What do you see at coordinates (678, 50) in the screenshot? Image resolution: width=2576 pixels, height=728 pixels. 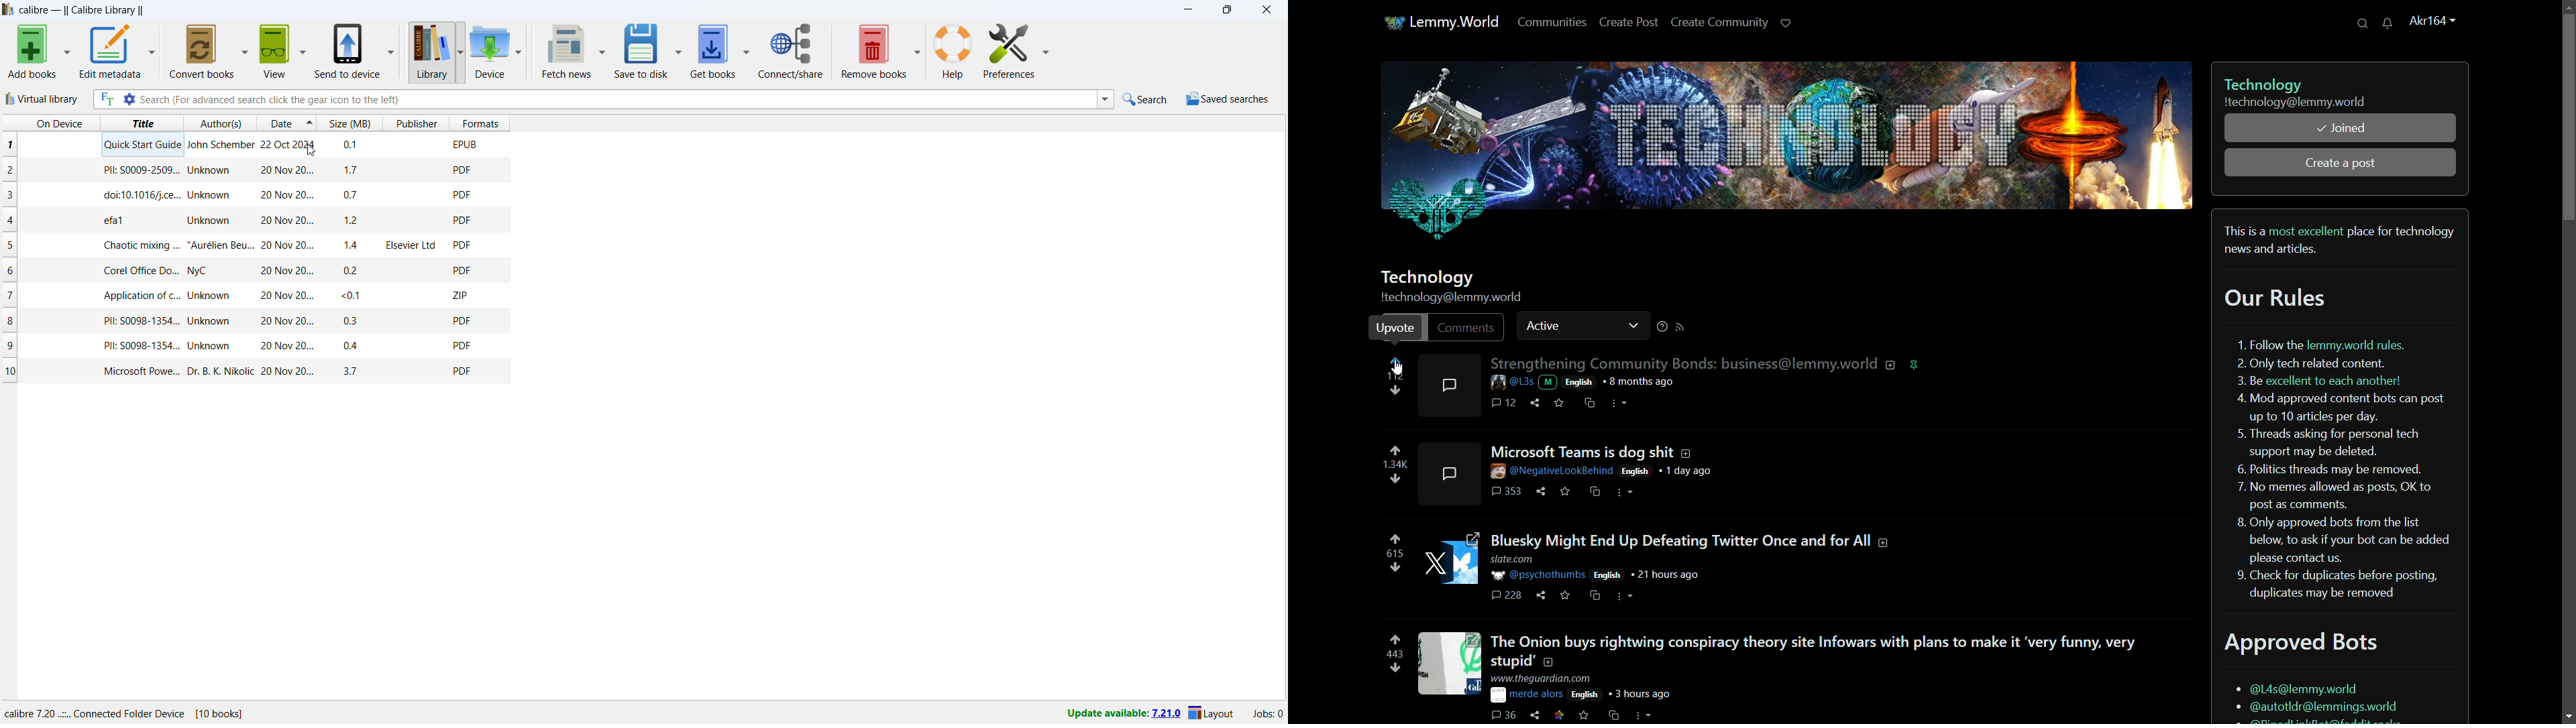 I see `save to disk options` at bounding box center [678, 50].